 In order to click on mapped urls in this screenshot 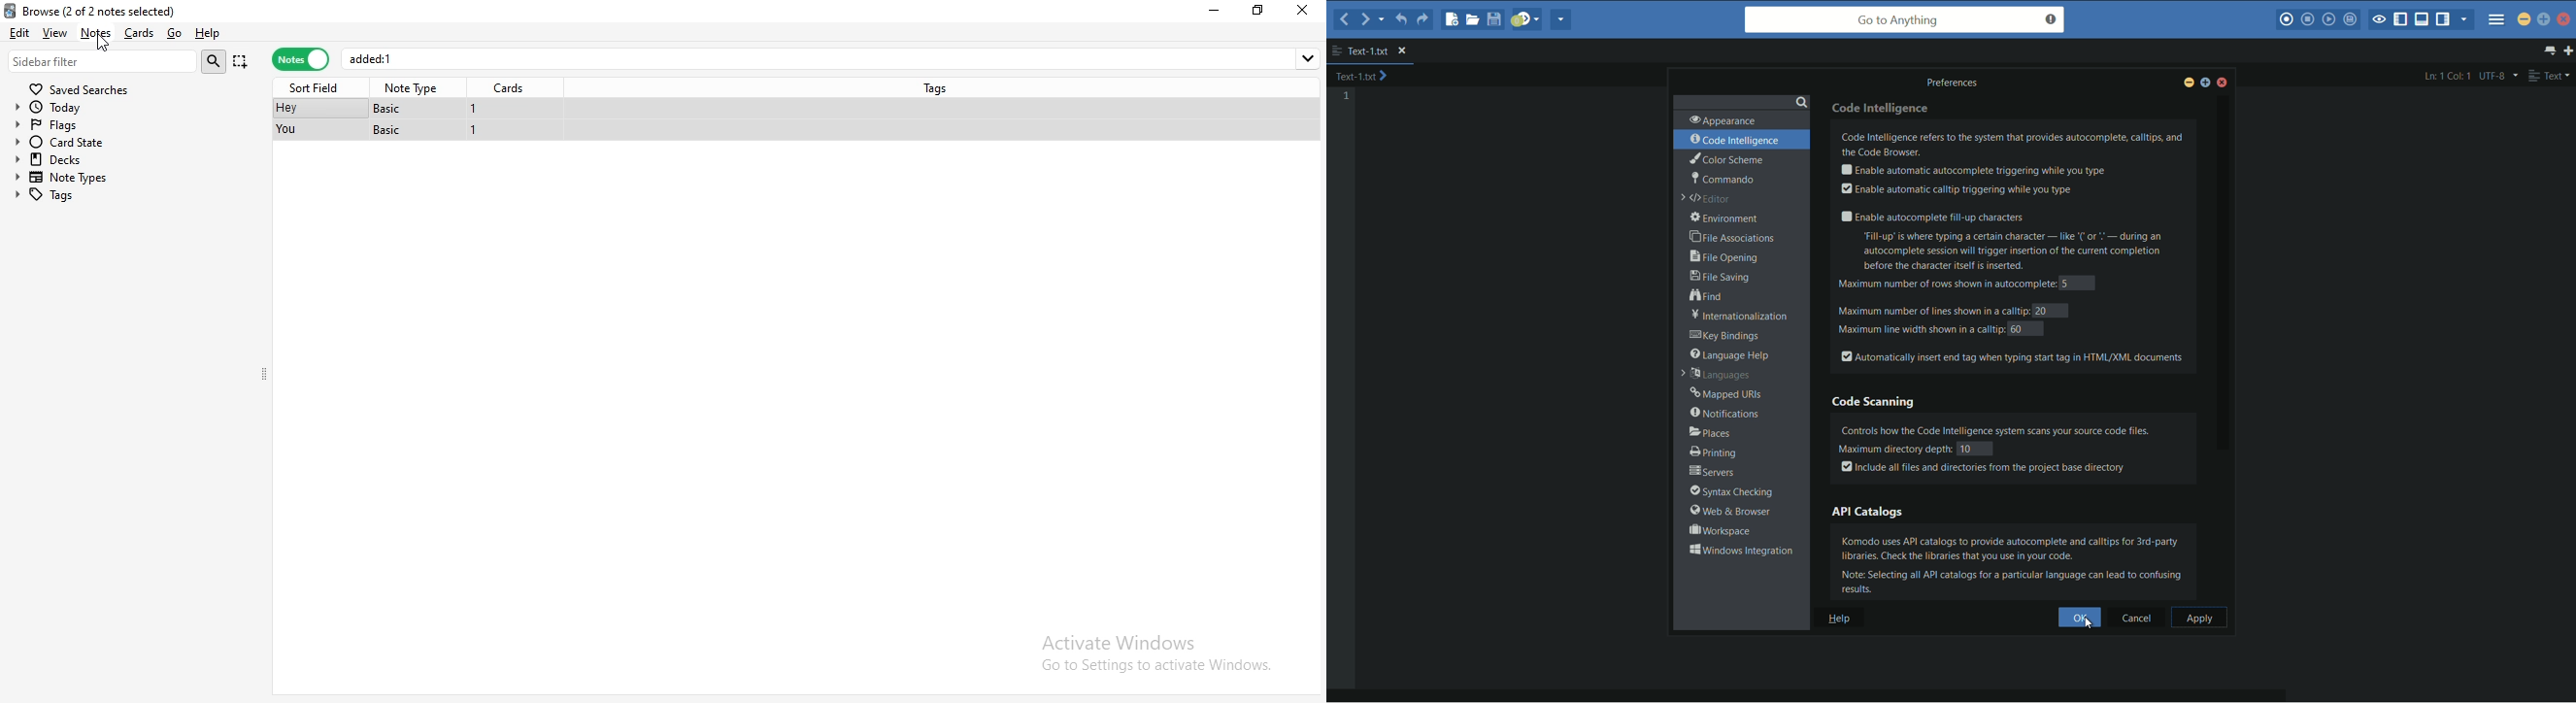, I will do `click(1727, 394)`.